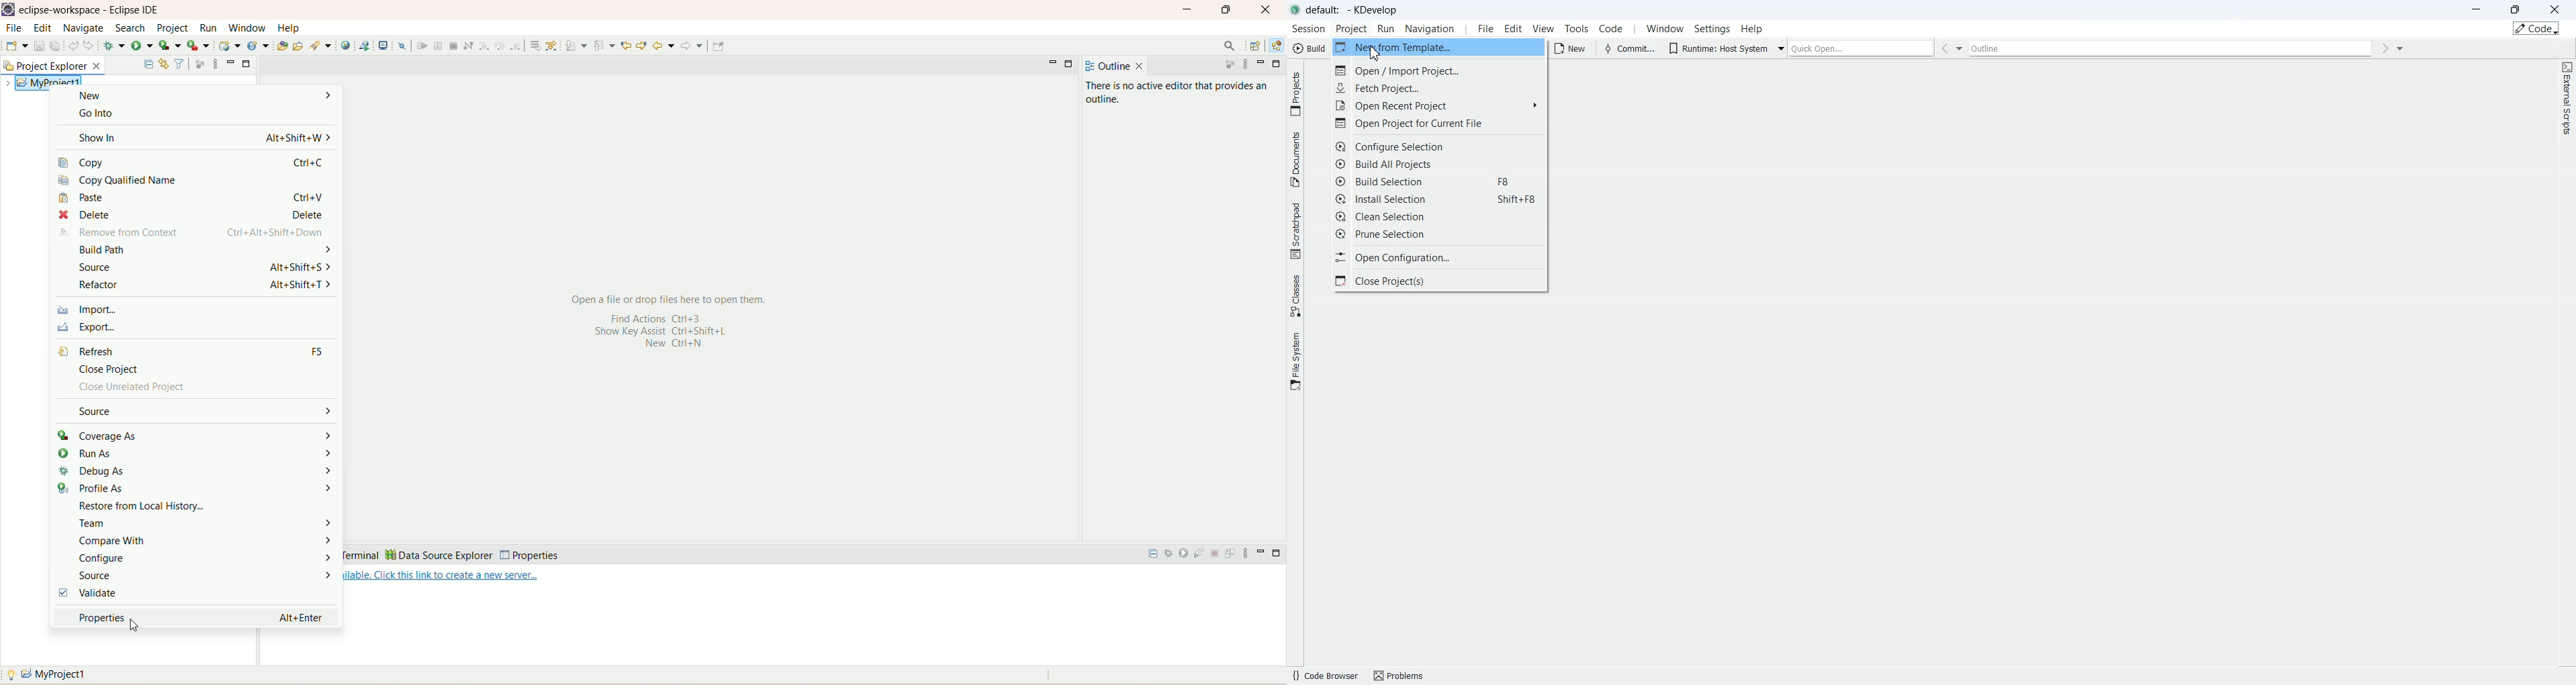 The image size is (2576, 700). Describe the element at coordinates (194, 525) in the screenshot. I see `team` at that location.